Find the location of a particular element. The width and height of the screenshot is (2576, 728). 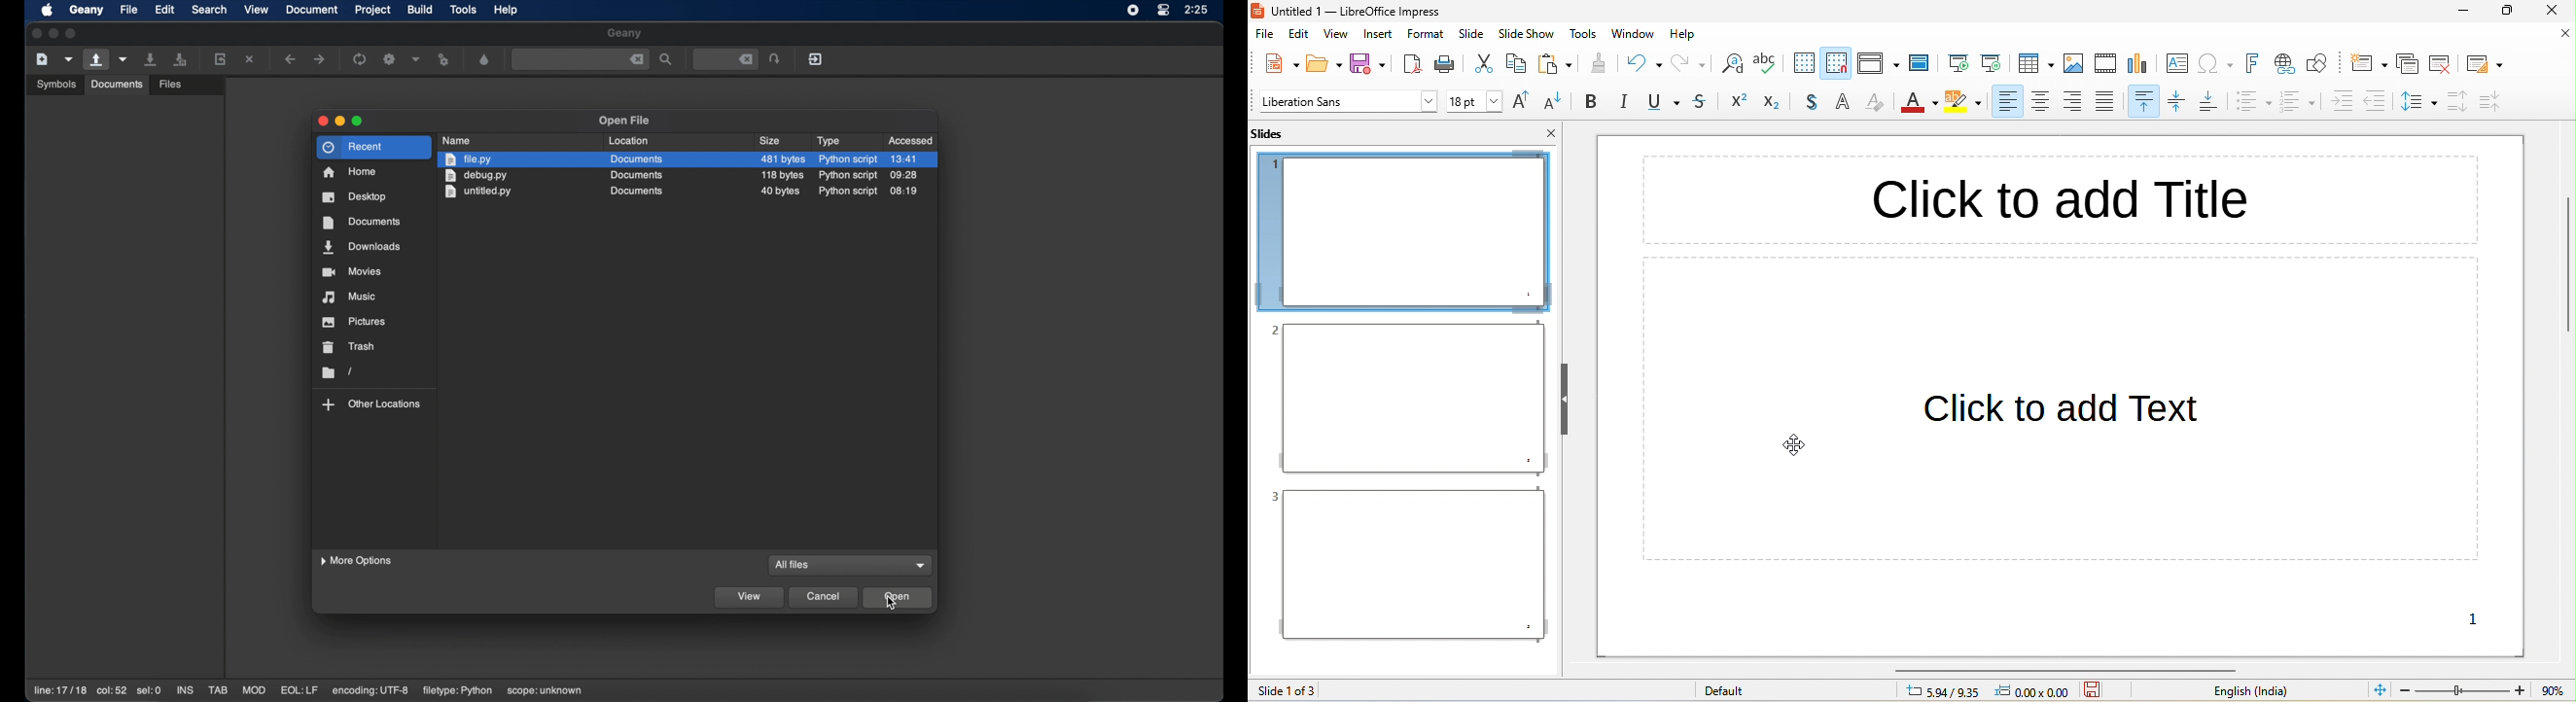

slide 2 is located at coordinates (1407, 399).